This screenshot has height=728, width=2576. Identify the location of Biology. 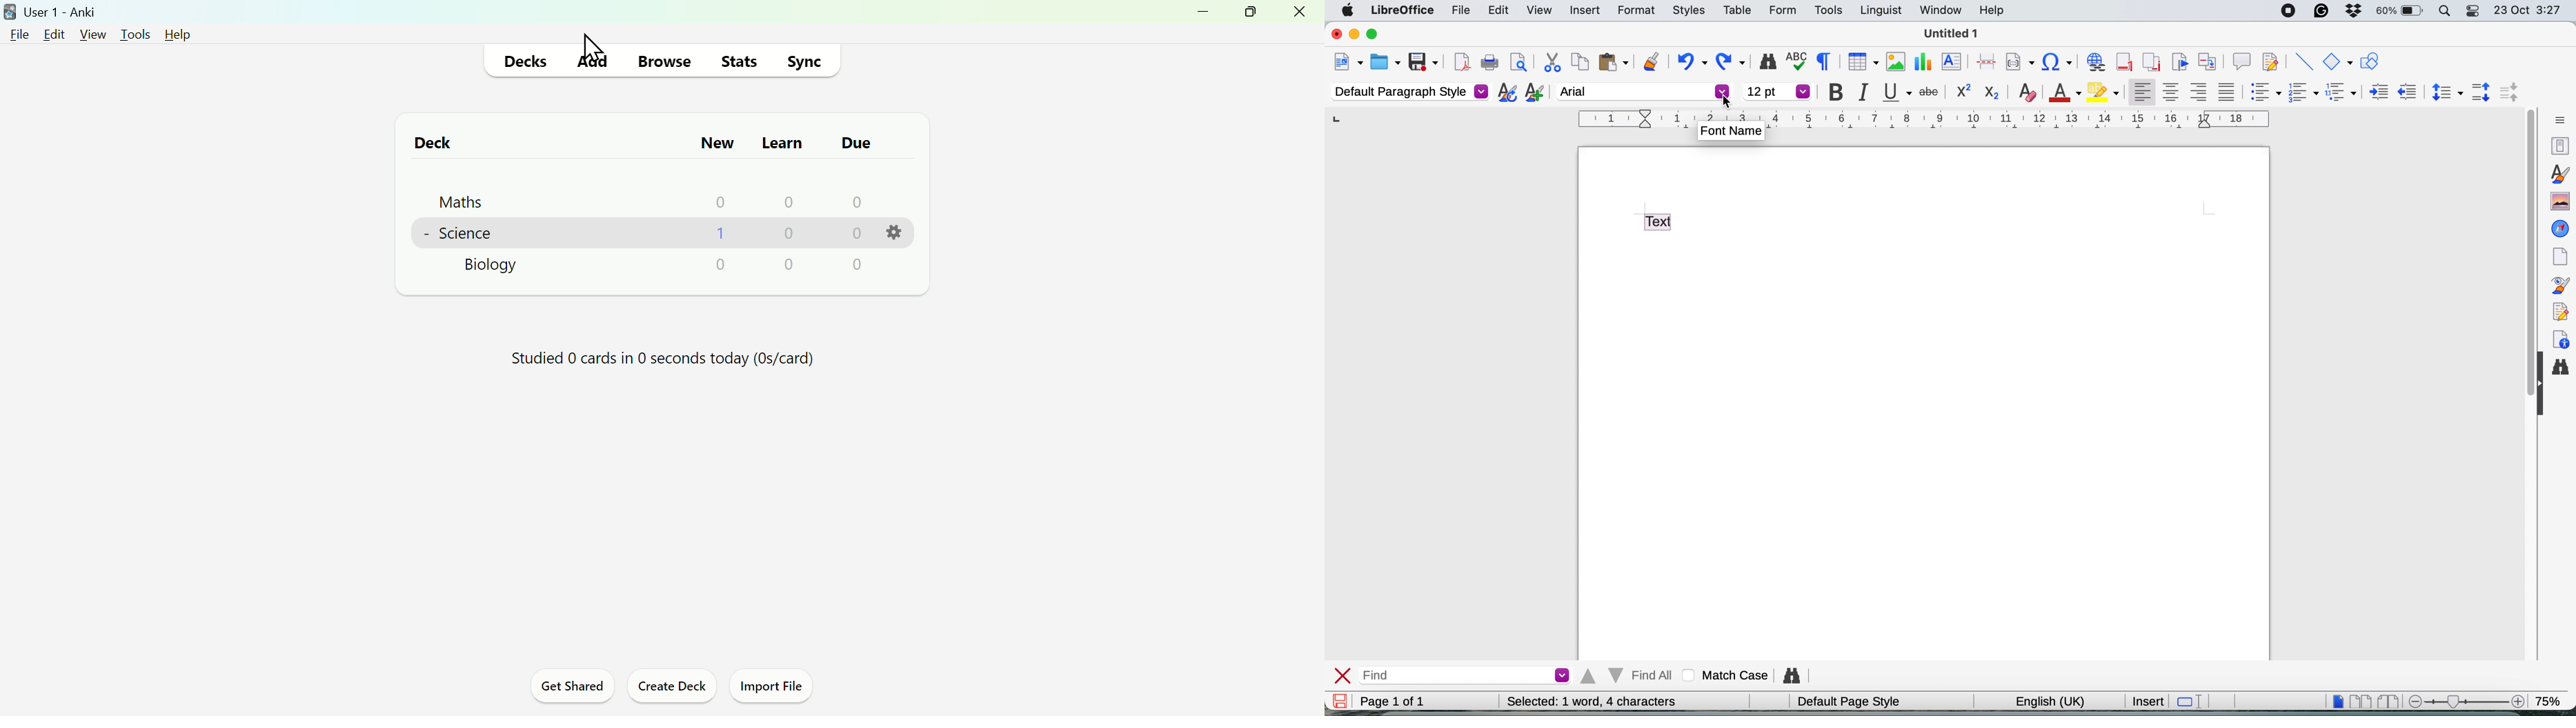
(491, 268).